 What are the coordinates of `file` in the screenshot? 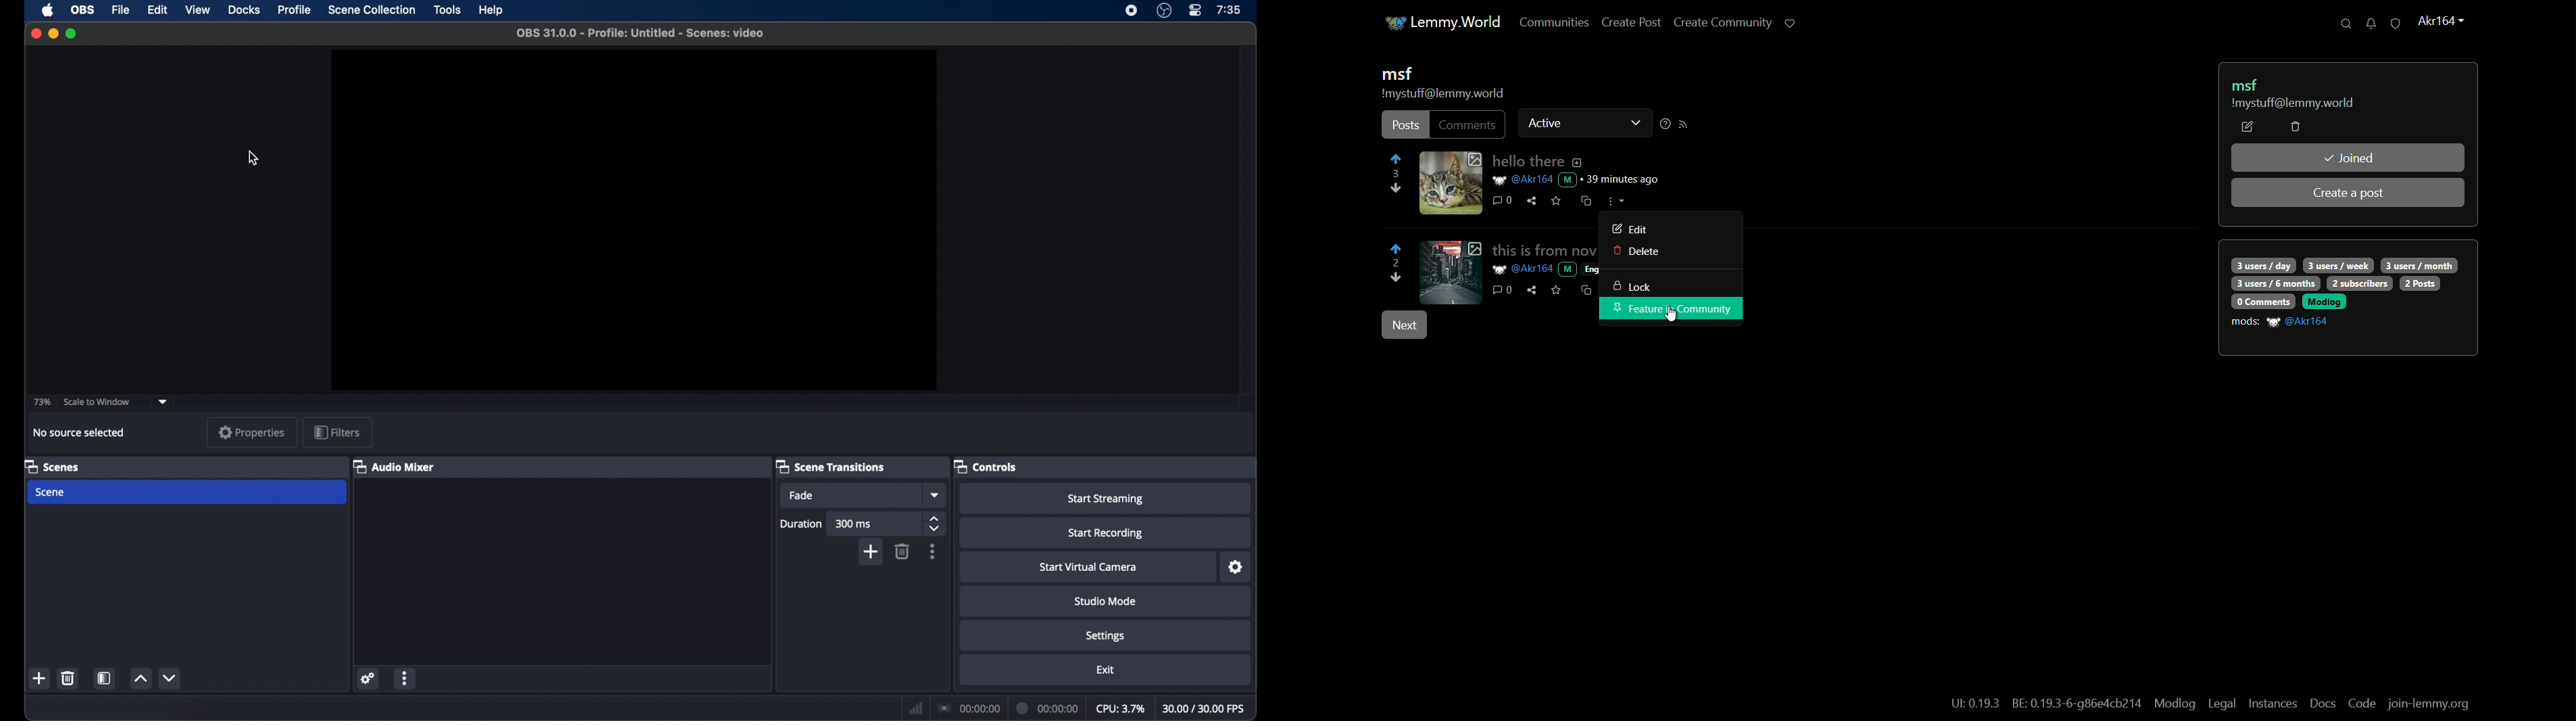 It's located at (121, 11).